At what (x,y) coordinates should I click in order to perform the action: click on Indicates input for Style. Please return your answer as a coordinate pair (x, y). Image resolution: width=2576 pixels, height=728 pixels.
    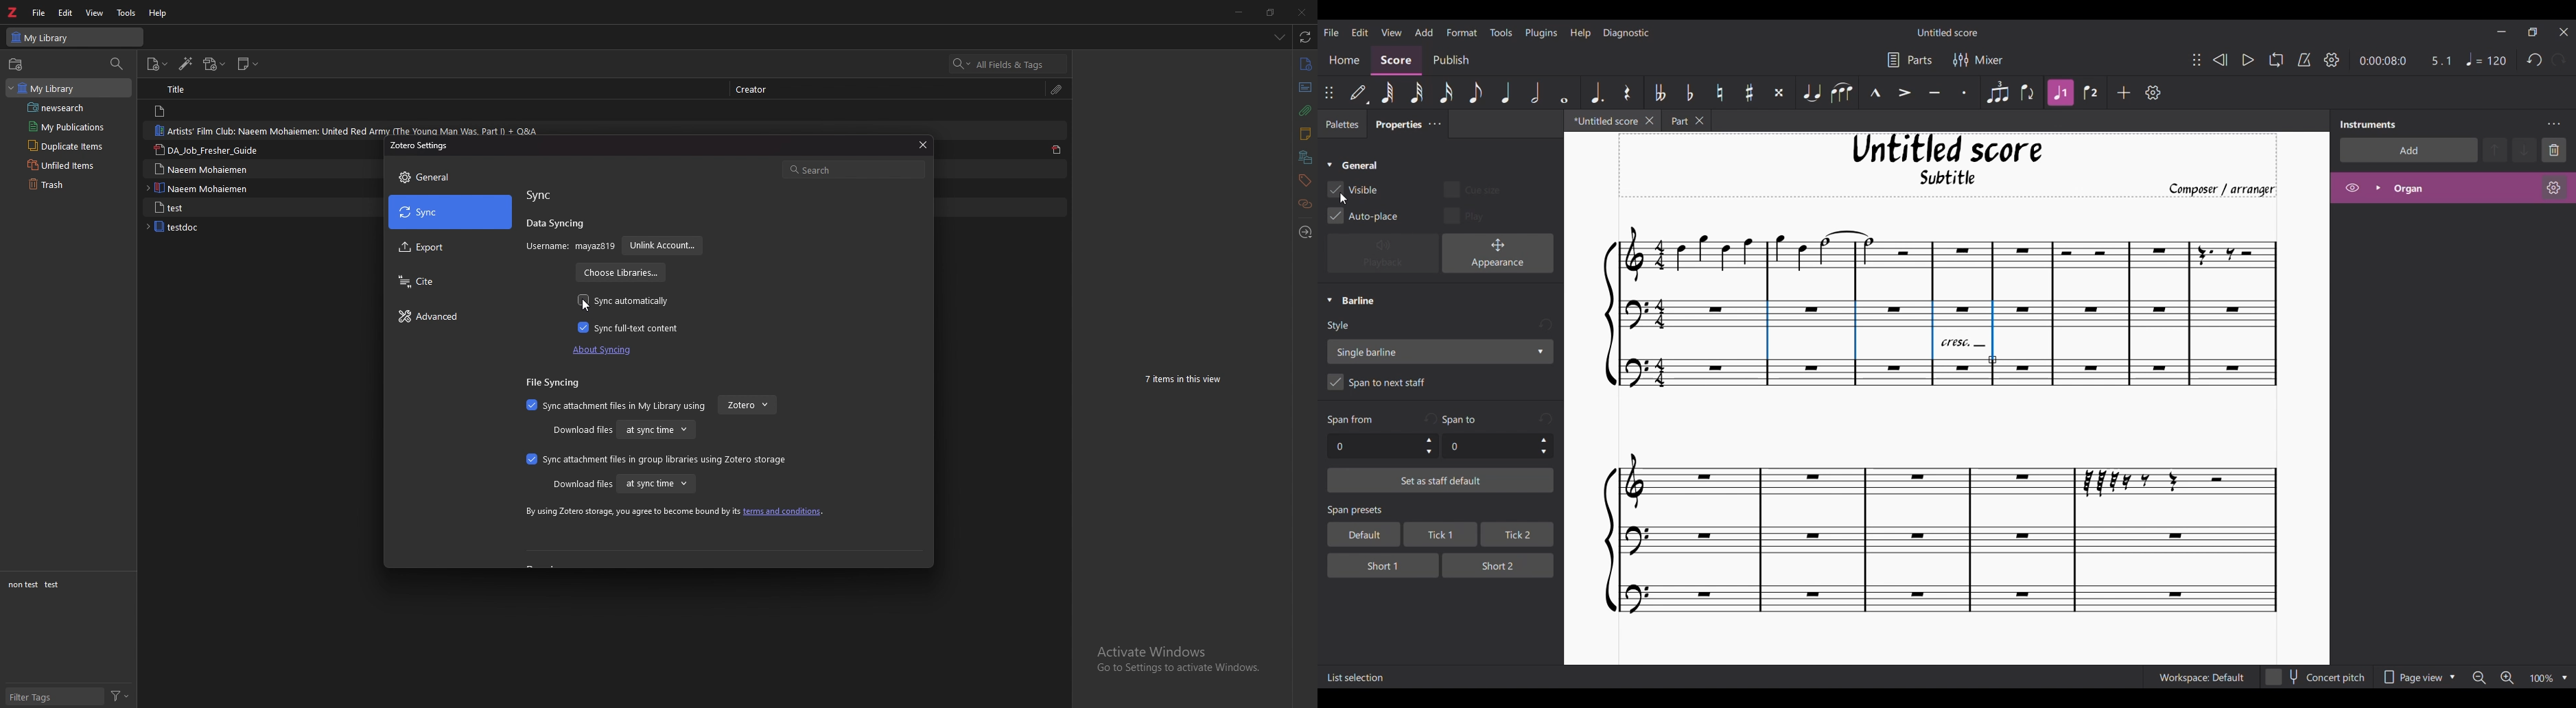
    Looking at the image, I should click on (1341, 326).